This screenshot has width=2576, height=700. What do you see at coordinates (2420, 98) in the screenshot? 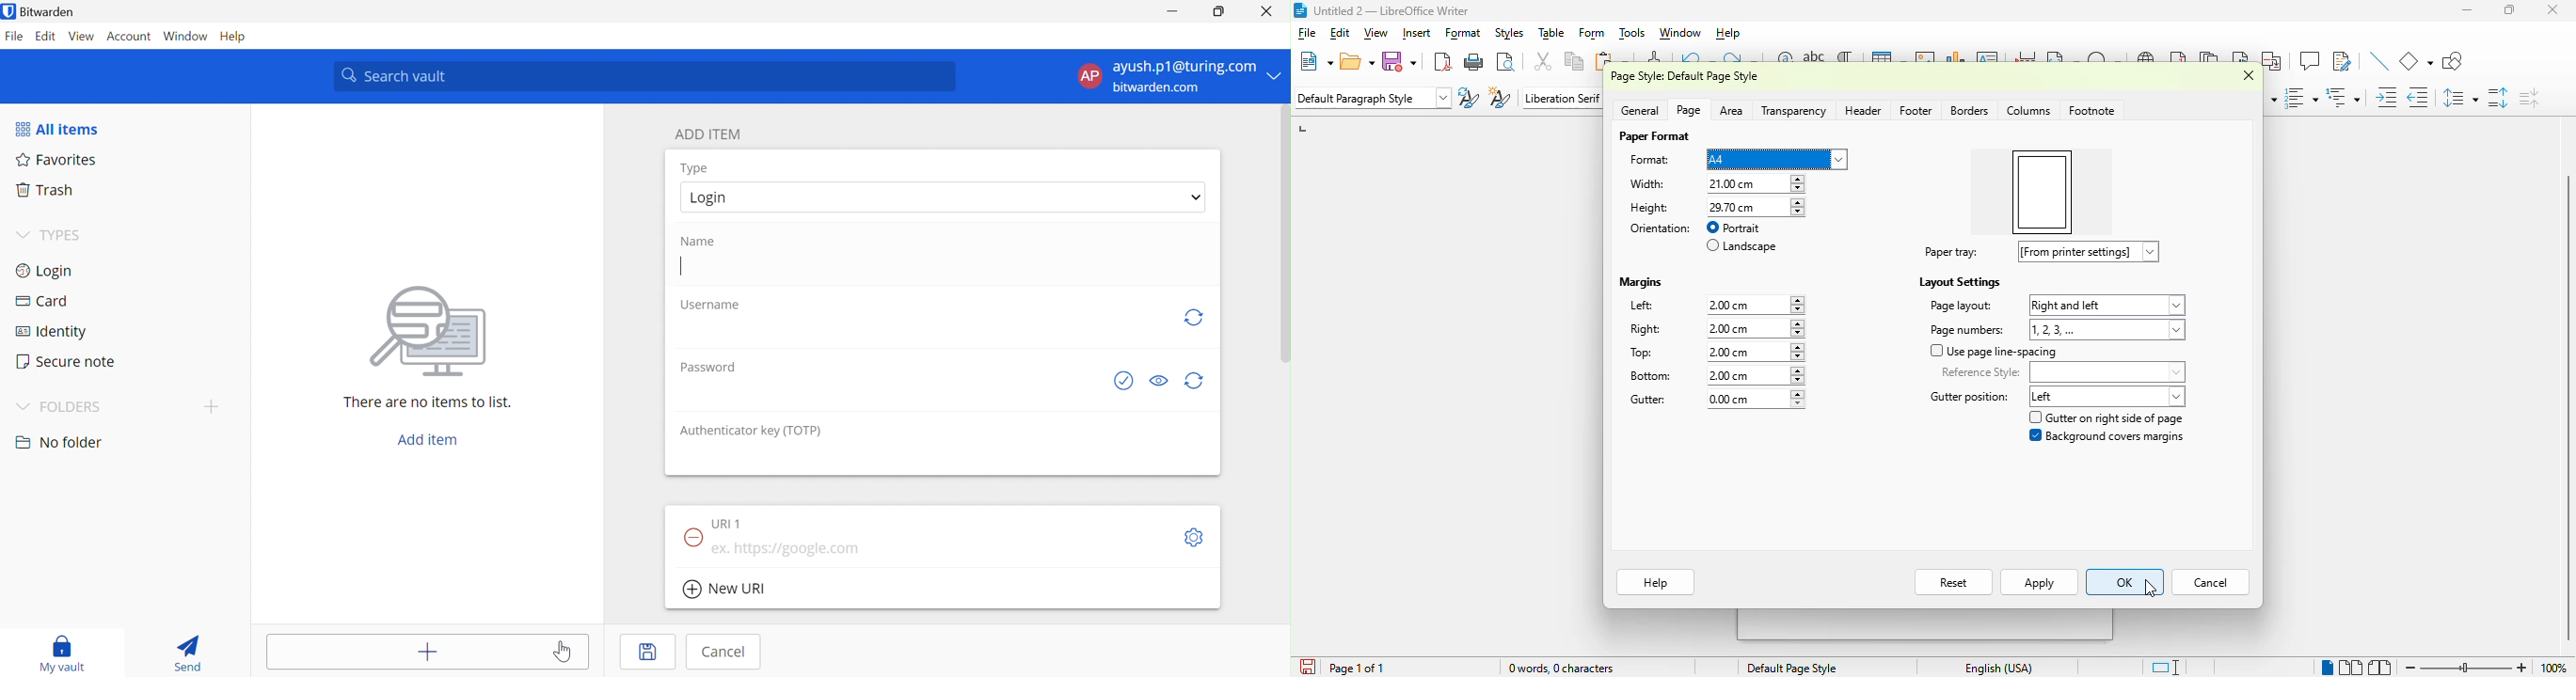
I see `decrease indent` at bounding box center [2420, 98].